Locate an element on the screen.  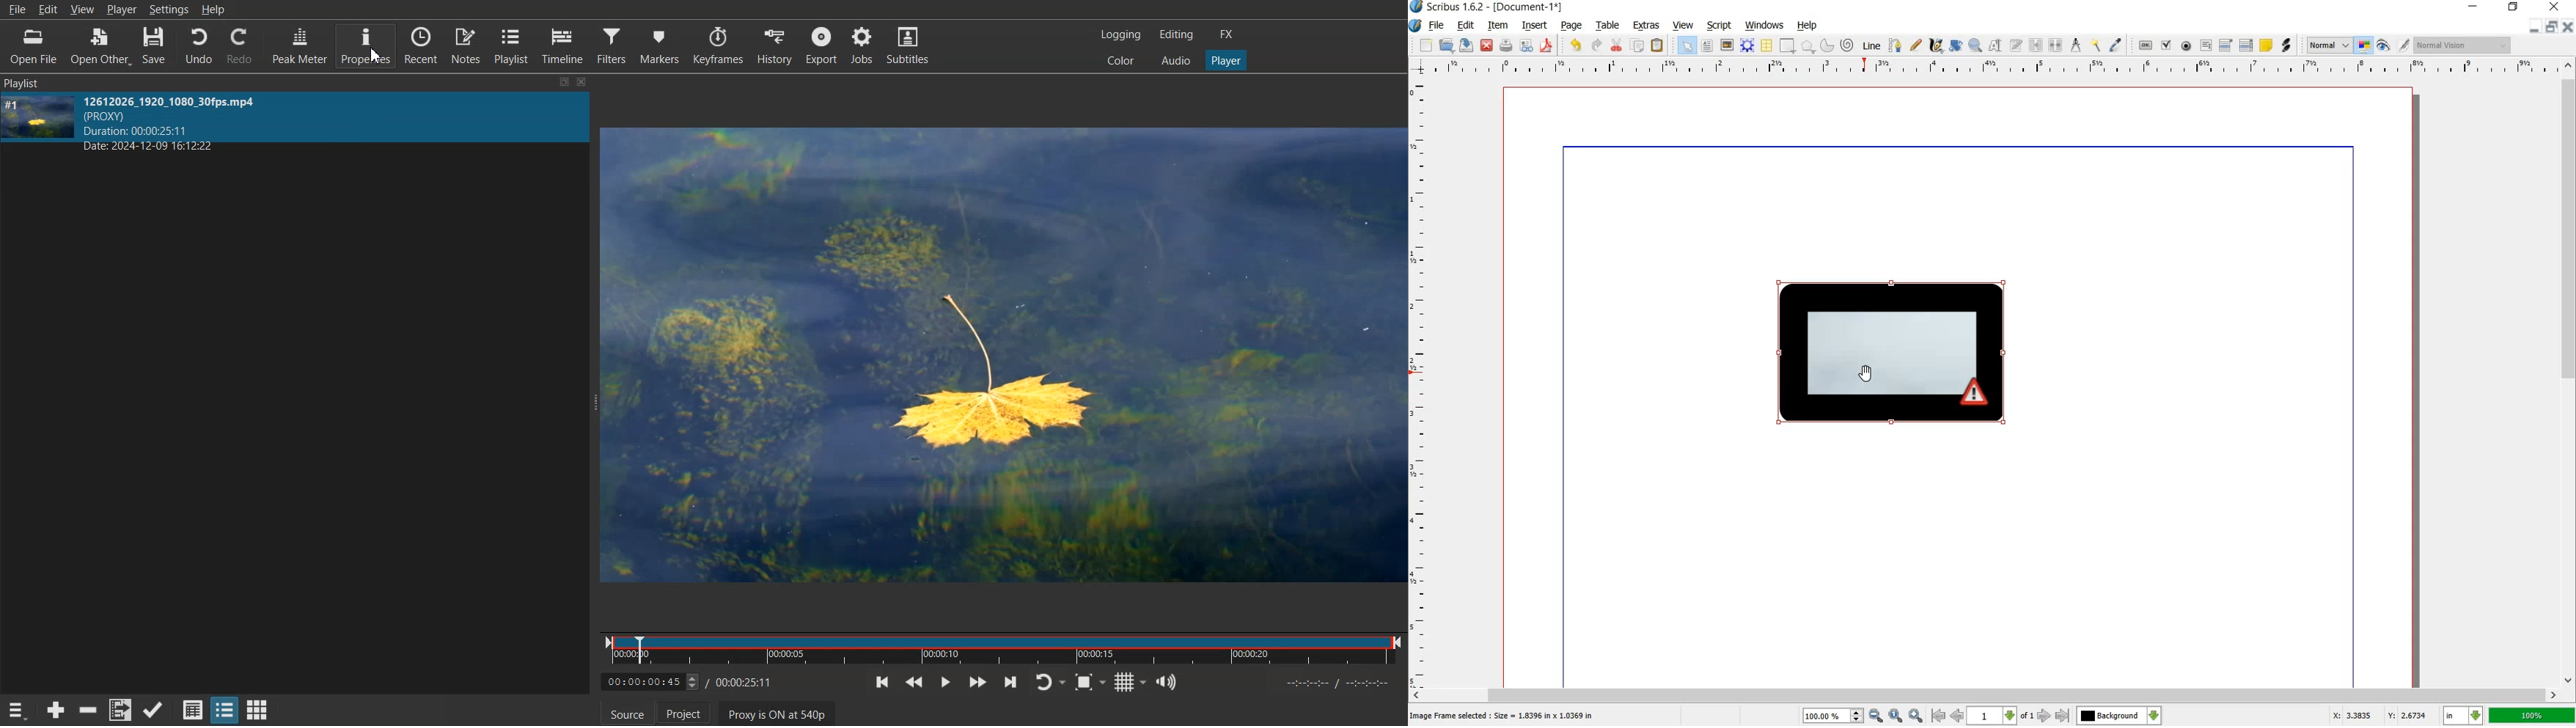
Toggle grid display on the player is located at coordinates (1130, 682).